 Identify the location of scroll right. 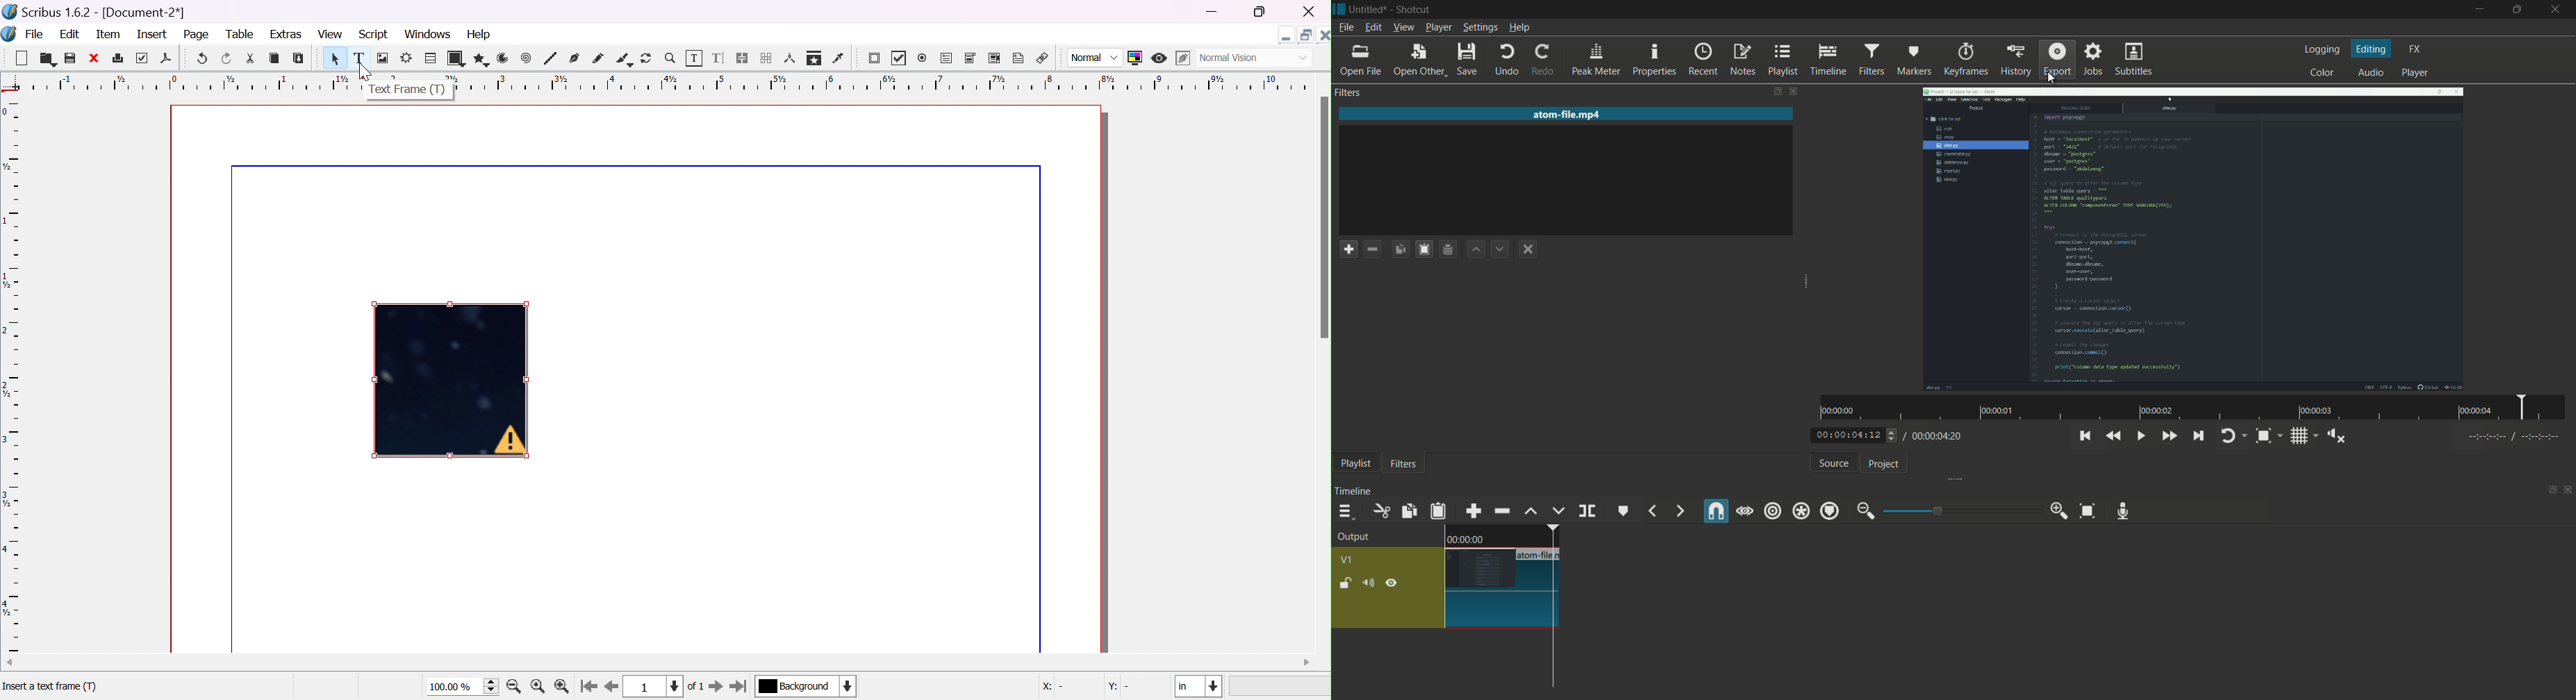
(1307, 662).